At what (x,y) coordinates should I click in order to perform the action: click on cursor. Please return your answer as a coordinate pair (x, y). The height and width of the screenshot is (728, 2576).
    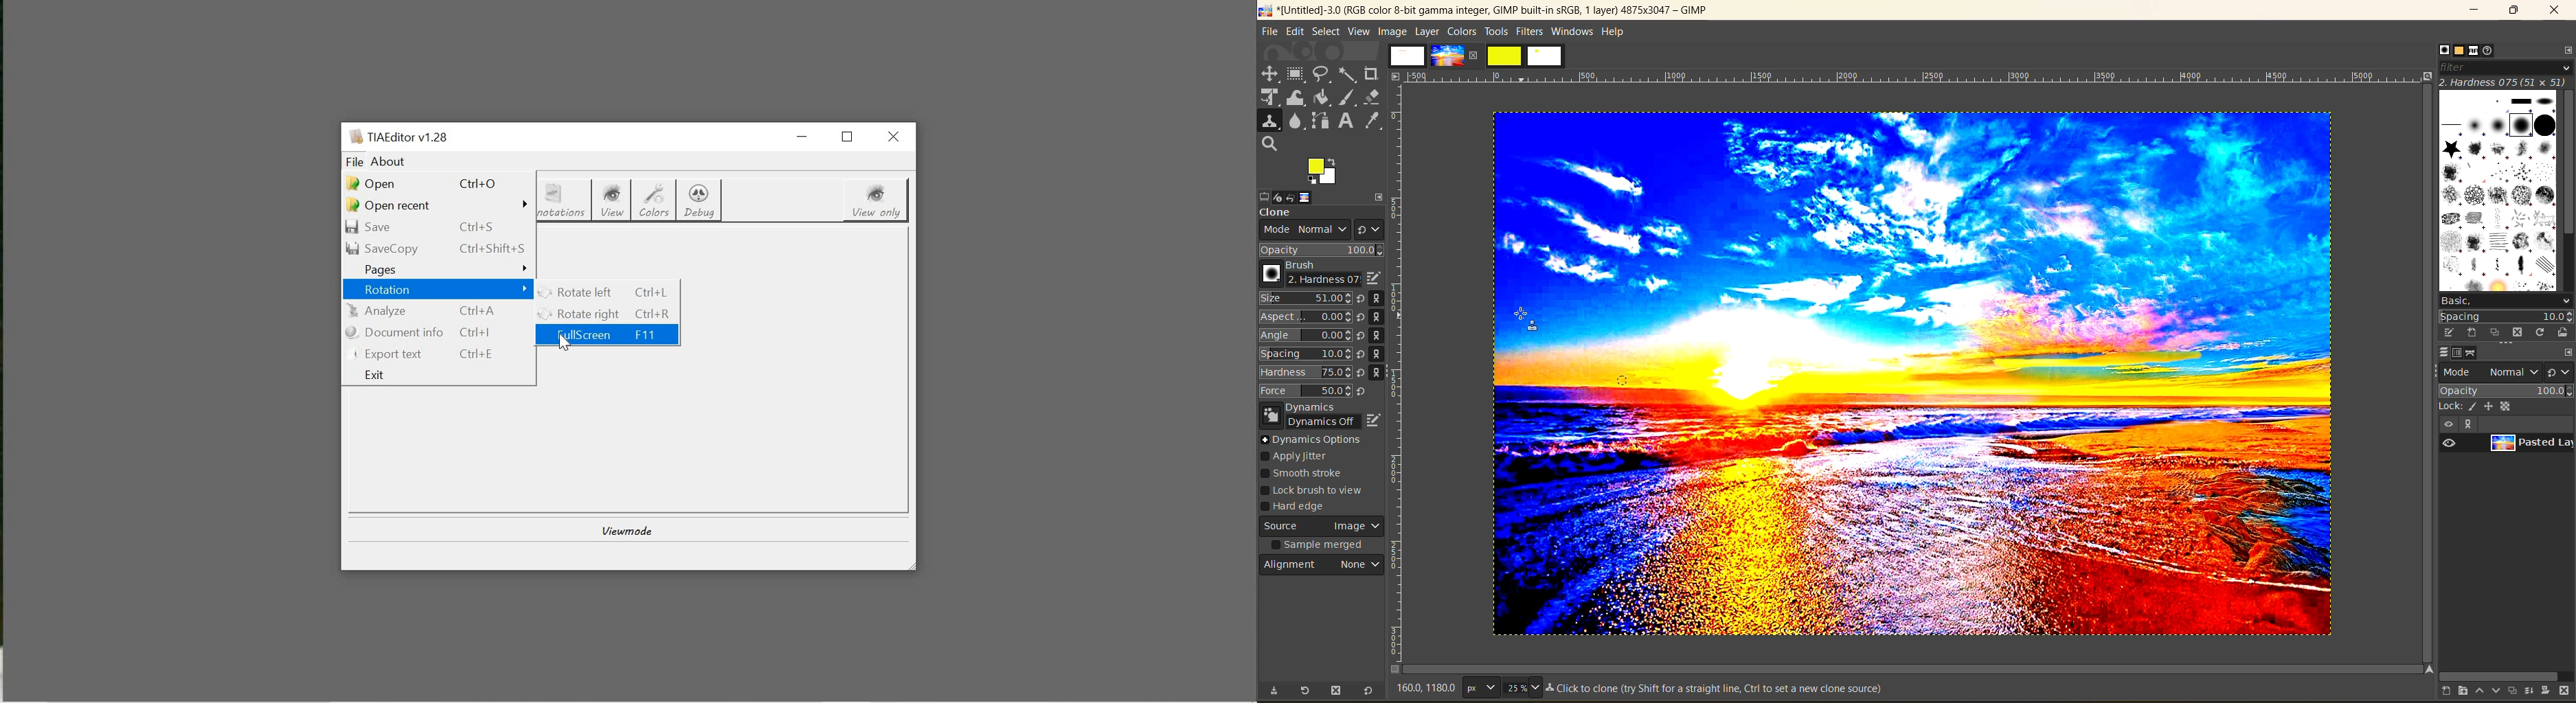
    Looking at the image, I should click on (1523, 324).